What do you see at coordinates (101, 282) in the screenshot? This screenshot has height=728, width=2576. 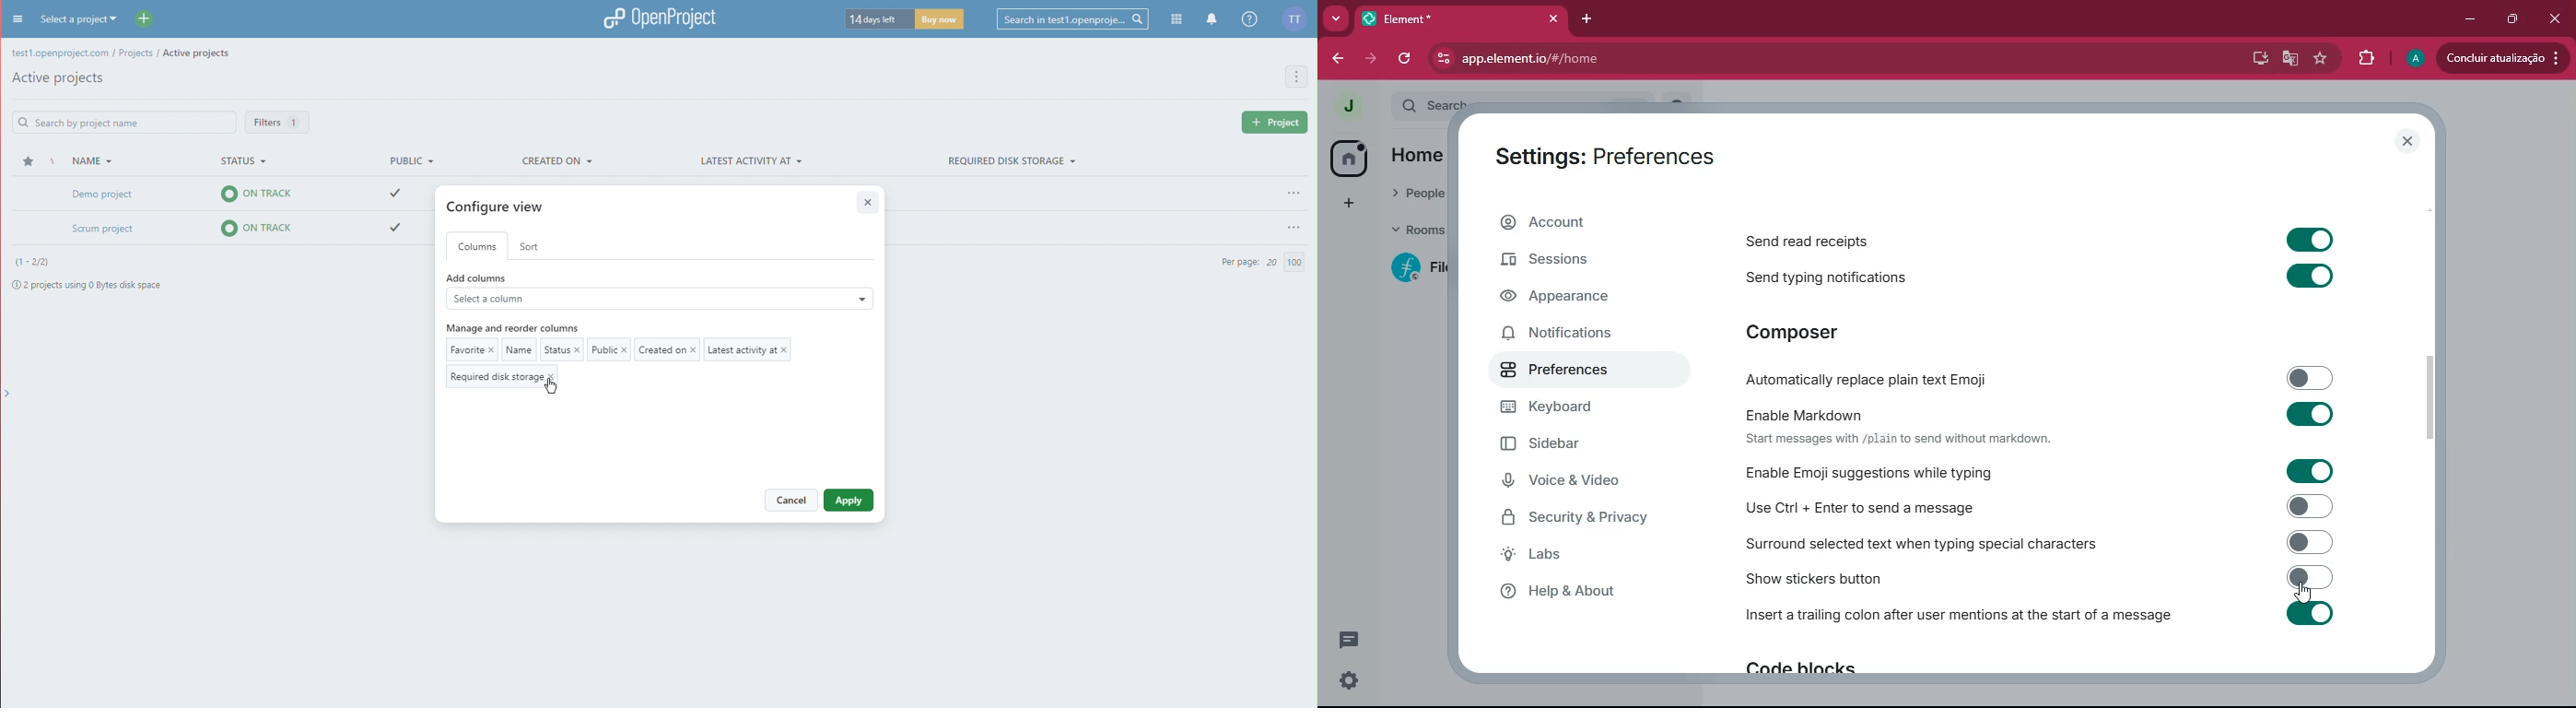 I see `Project space` at bounding box center [101, 282].